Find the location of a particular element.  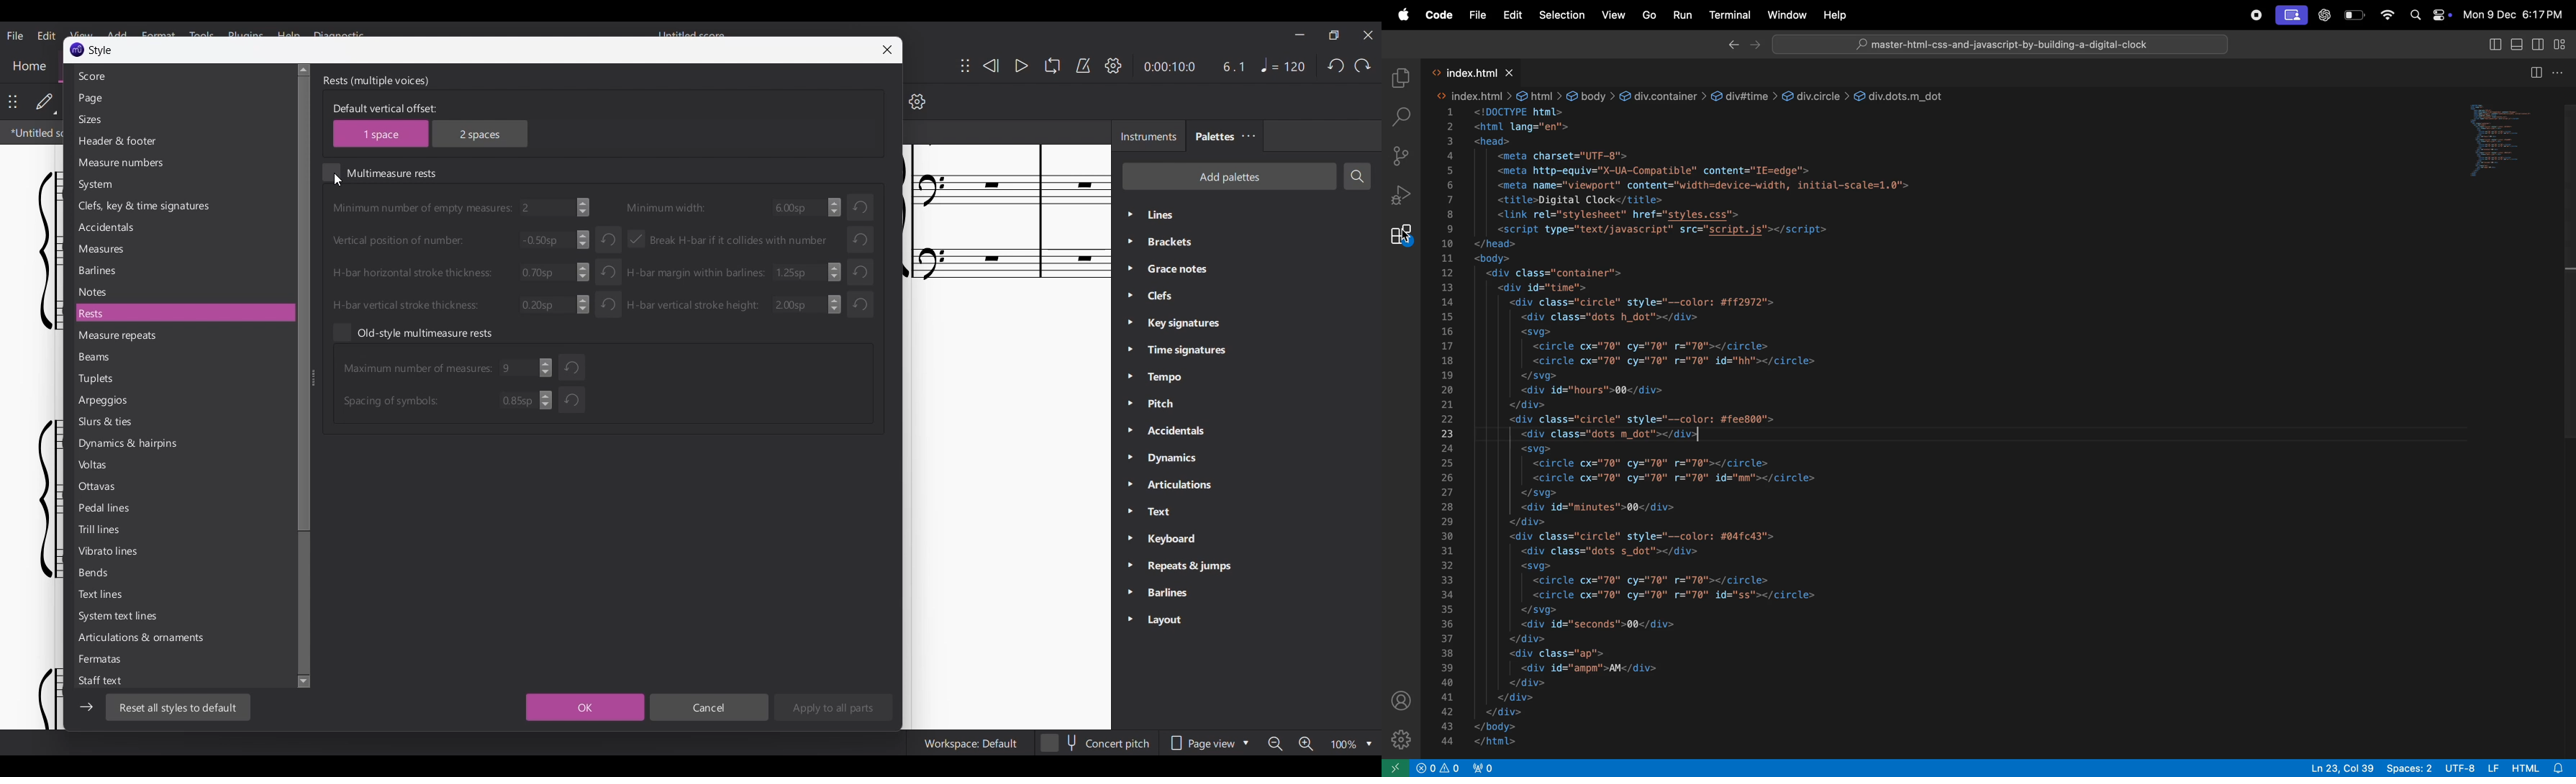

Software logo is located at coordinates (77, 50).